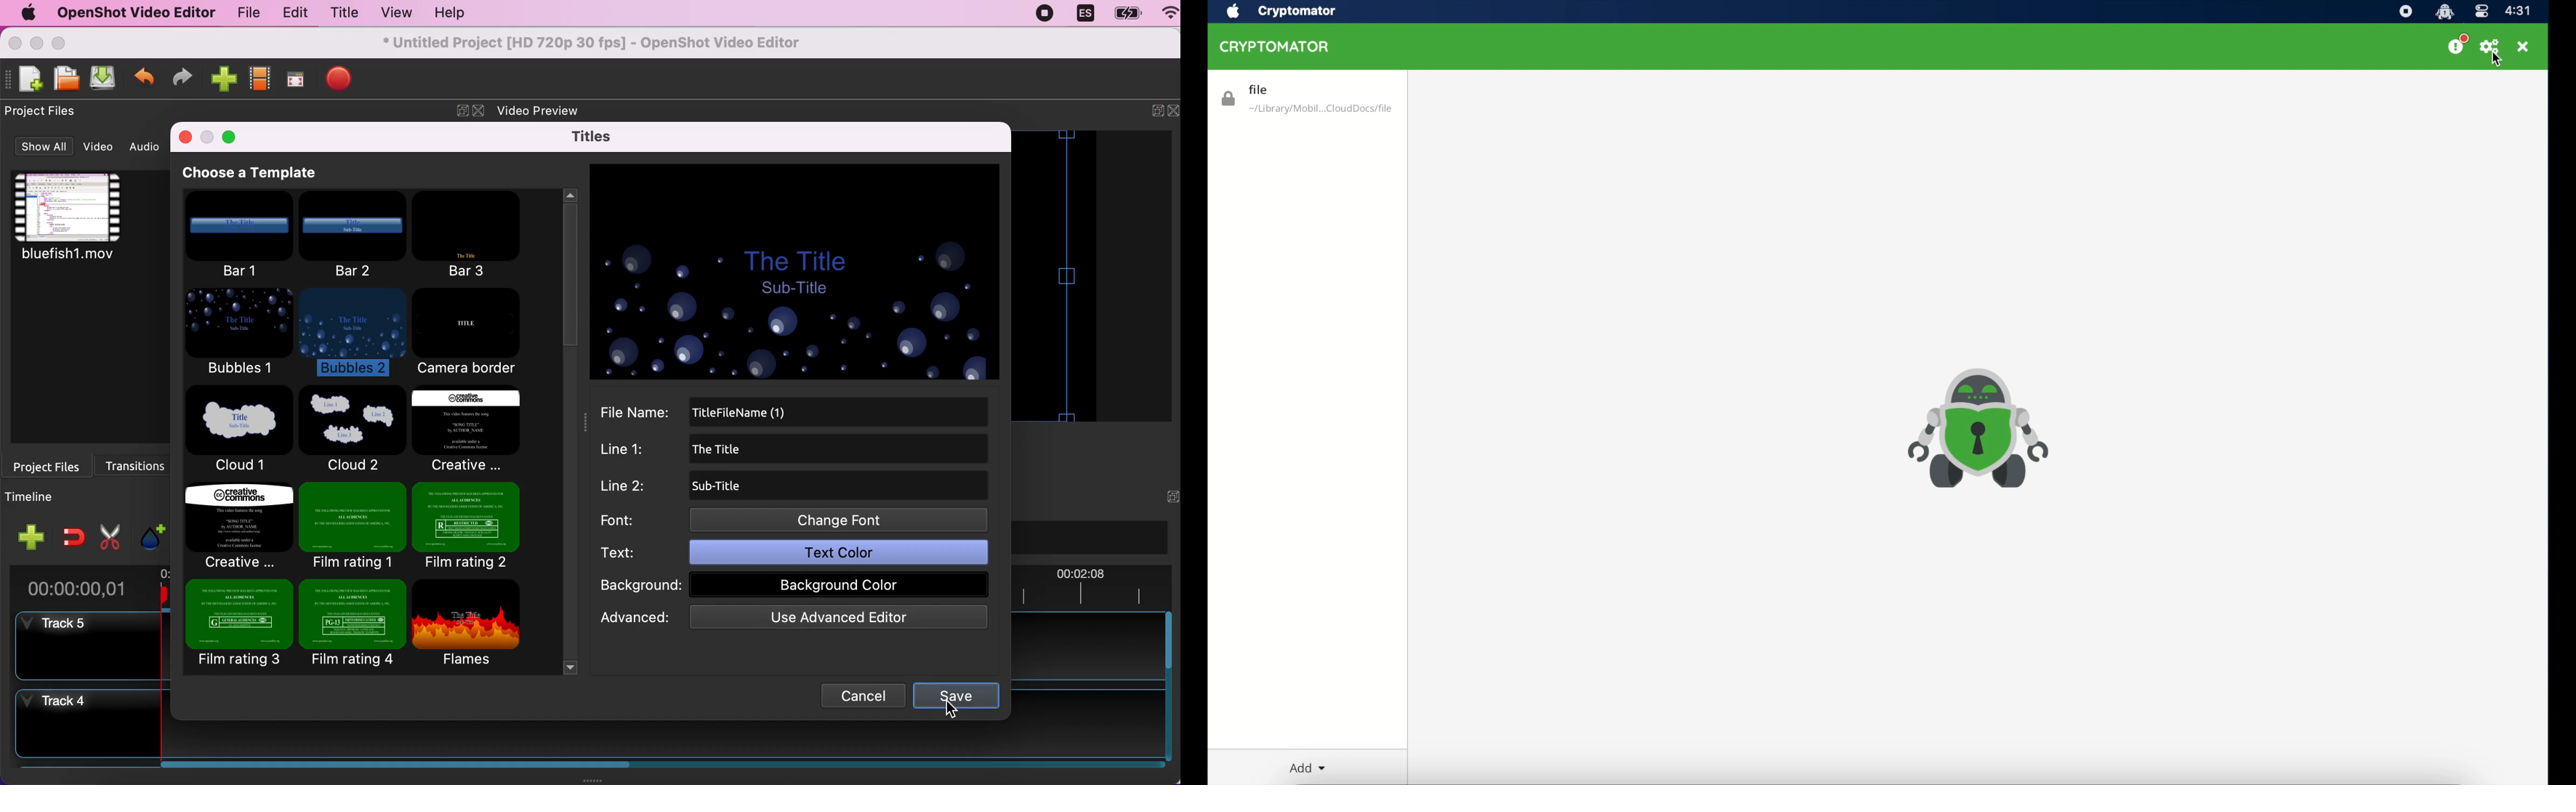  What do you see at coordinates (240, 335) in the screenshot?
I see `bubbles 1` at bounding box center [240, 335].